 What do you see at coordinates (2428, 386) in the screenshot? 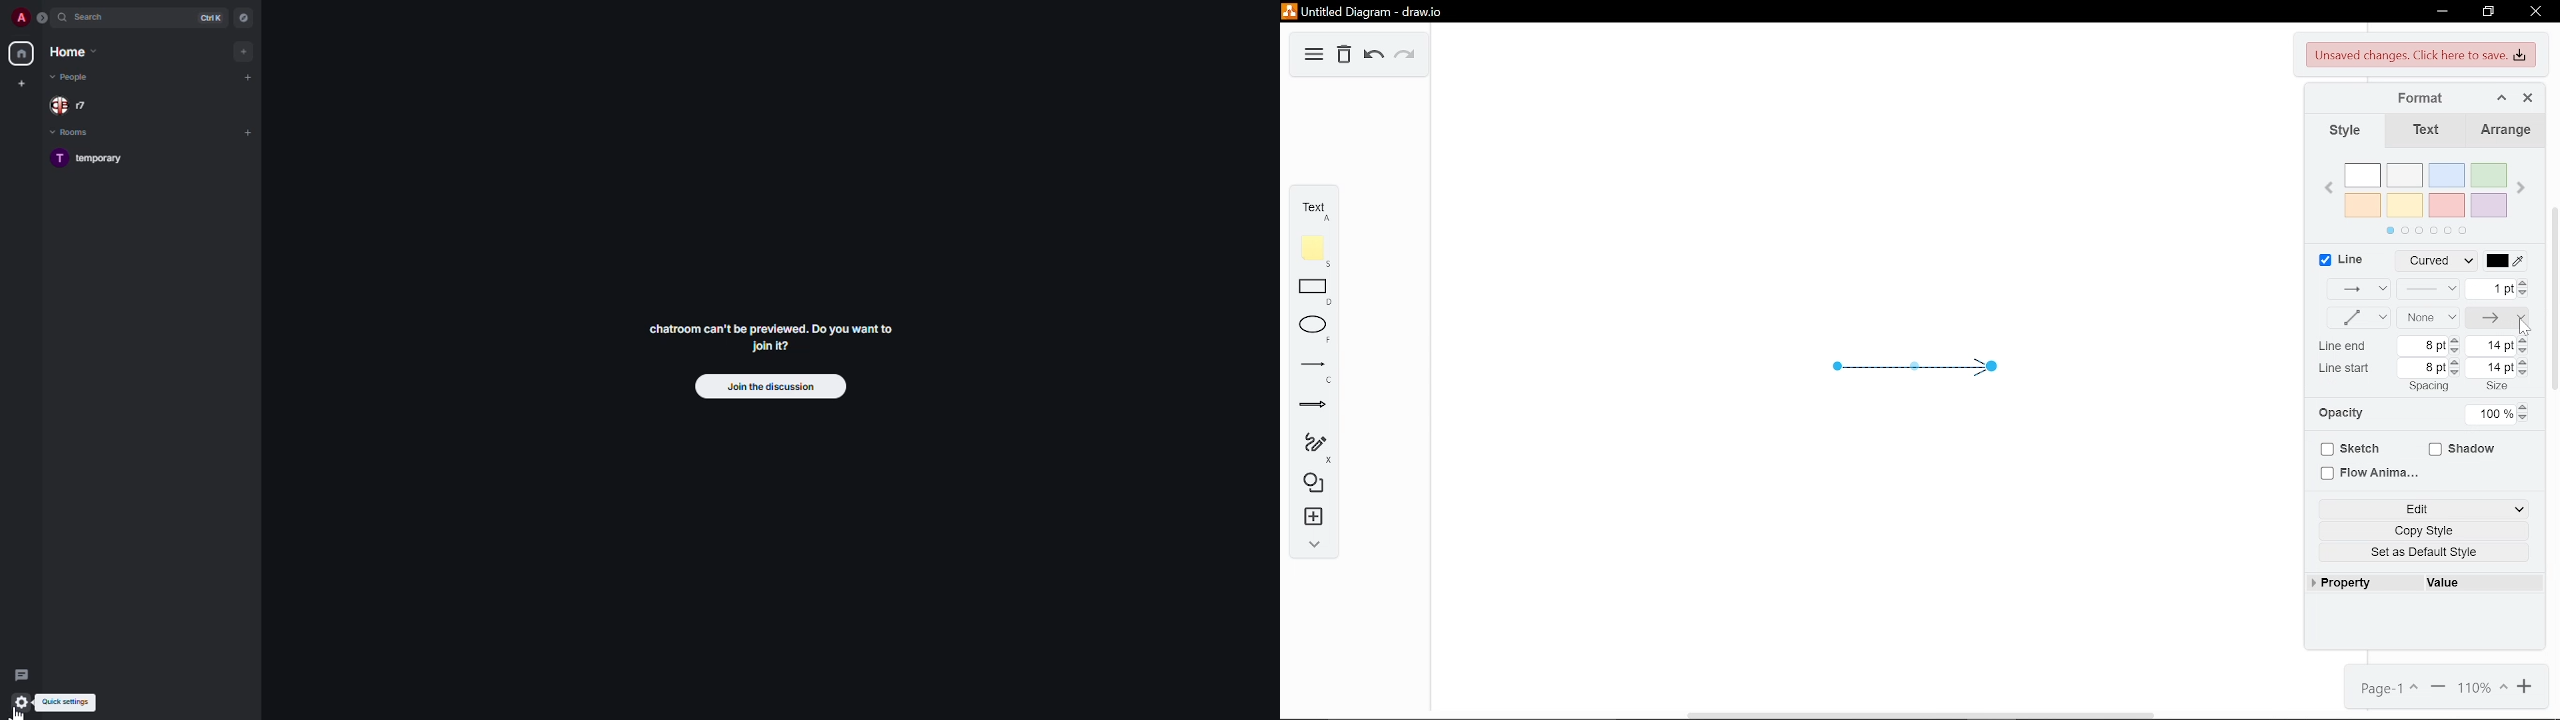
I see `spacing` at bounding box center [2428, 386].